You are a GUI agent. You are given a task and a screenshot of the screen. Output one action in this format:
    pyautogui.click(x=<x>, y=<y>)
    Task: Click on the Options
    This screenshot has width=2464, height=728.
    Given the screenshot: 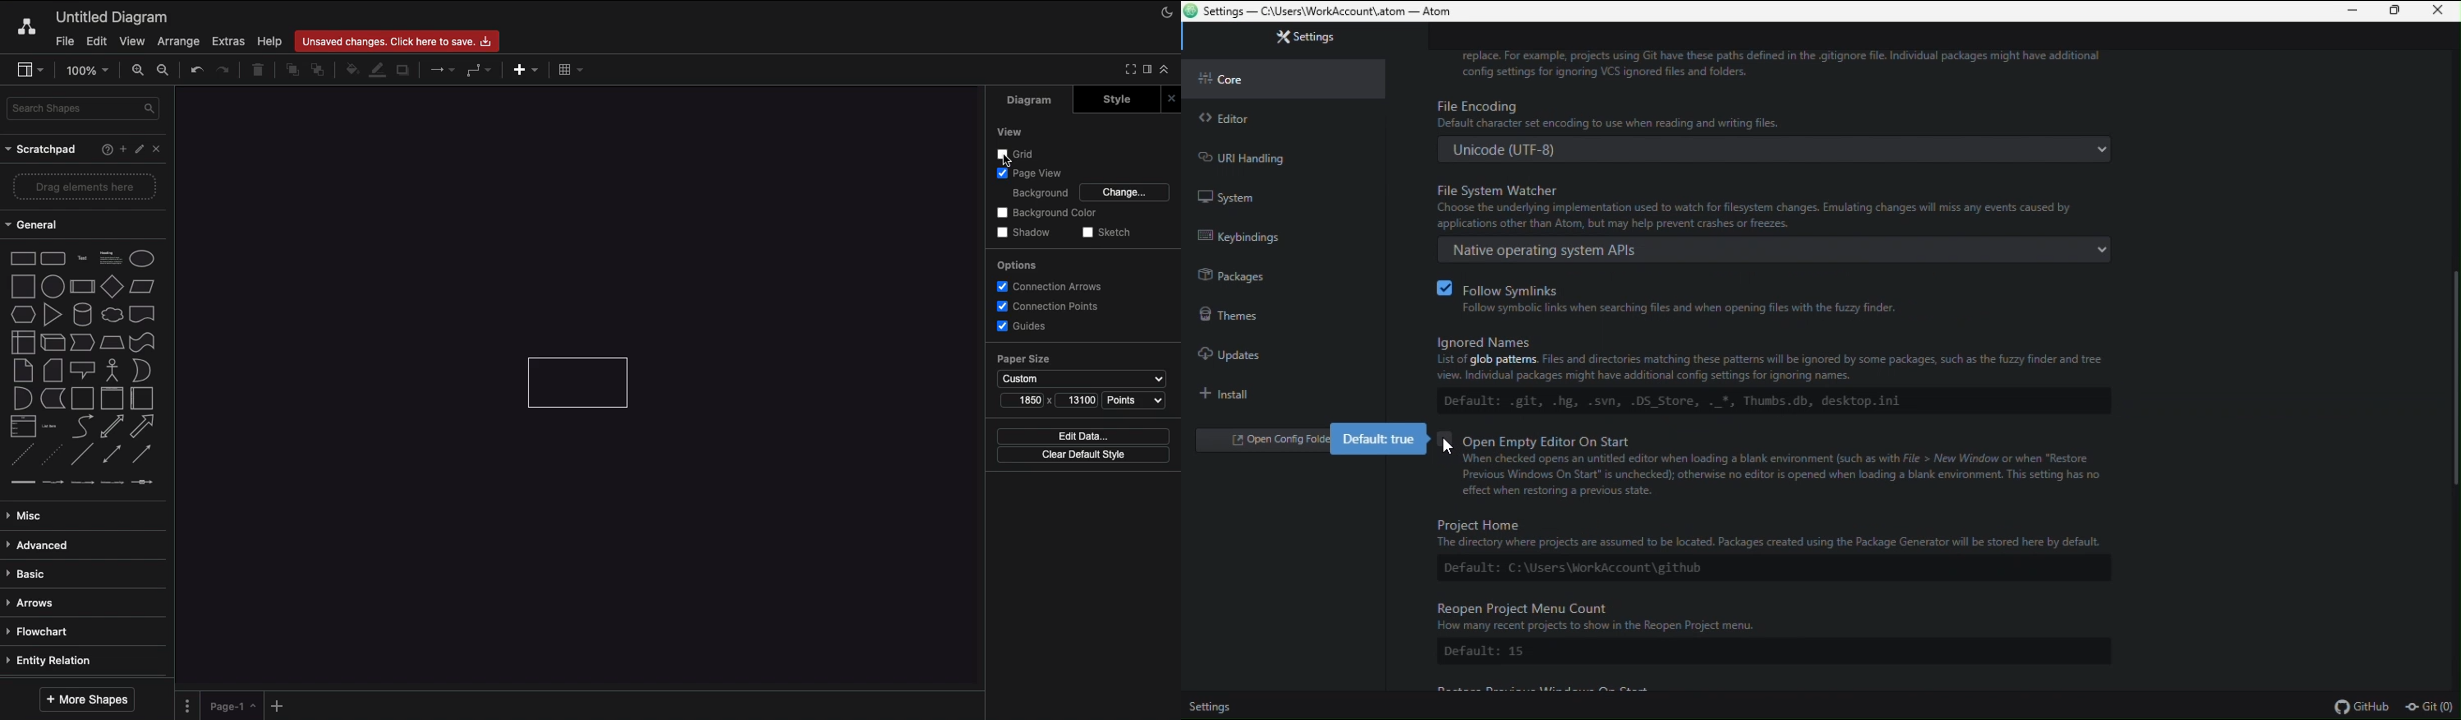 What is the action you would take?
    pyautogui.click(x=1021, y=265)
    